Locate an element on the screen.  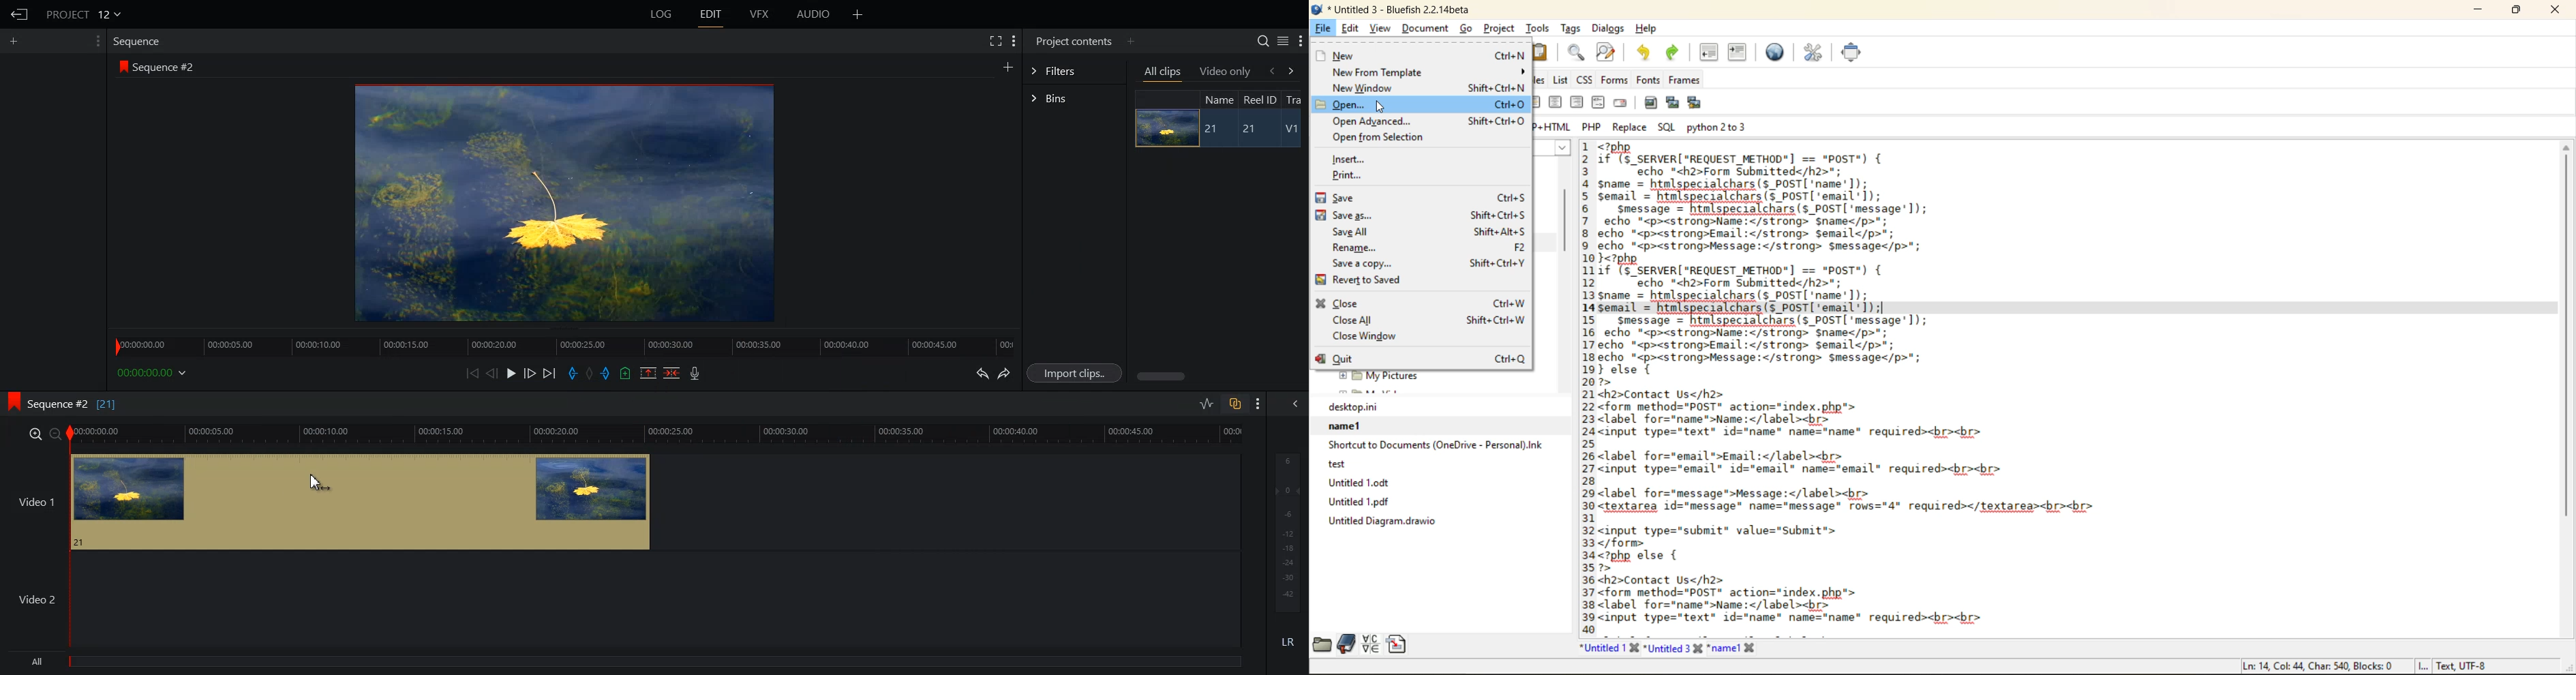
Search is located at coordinates (1262, 41).